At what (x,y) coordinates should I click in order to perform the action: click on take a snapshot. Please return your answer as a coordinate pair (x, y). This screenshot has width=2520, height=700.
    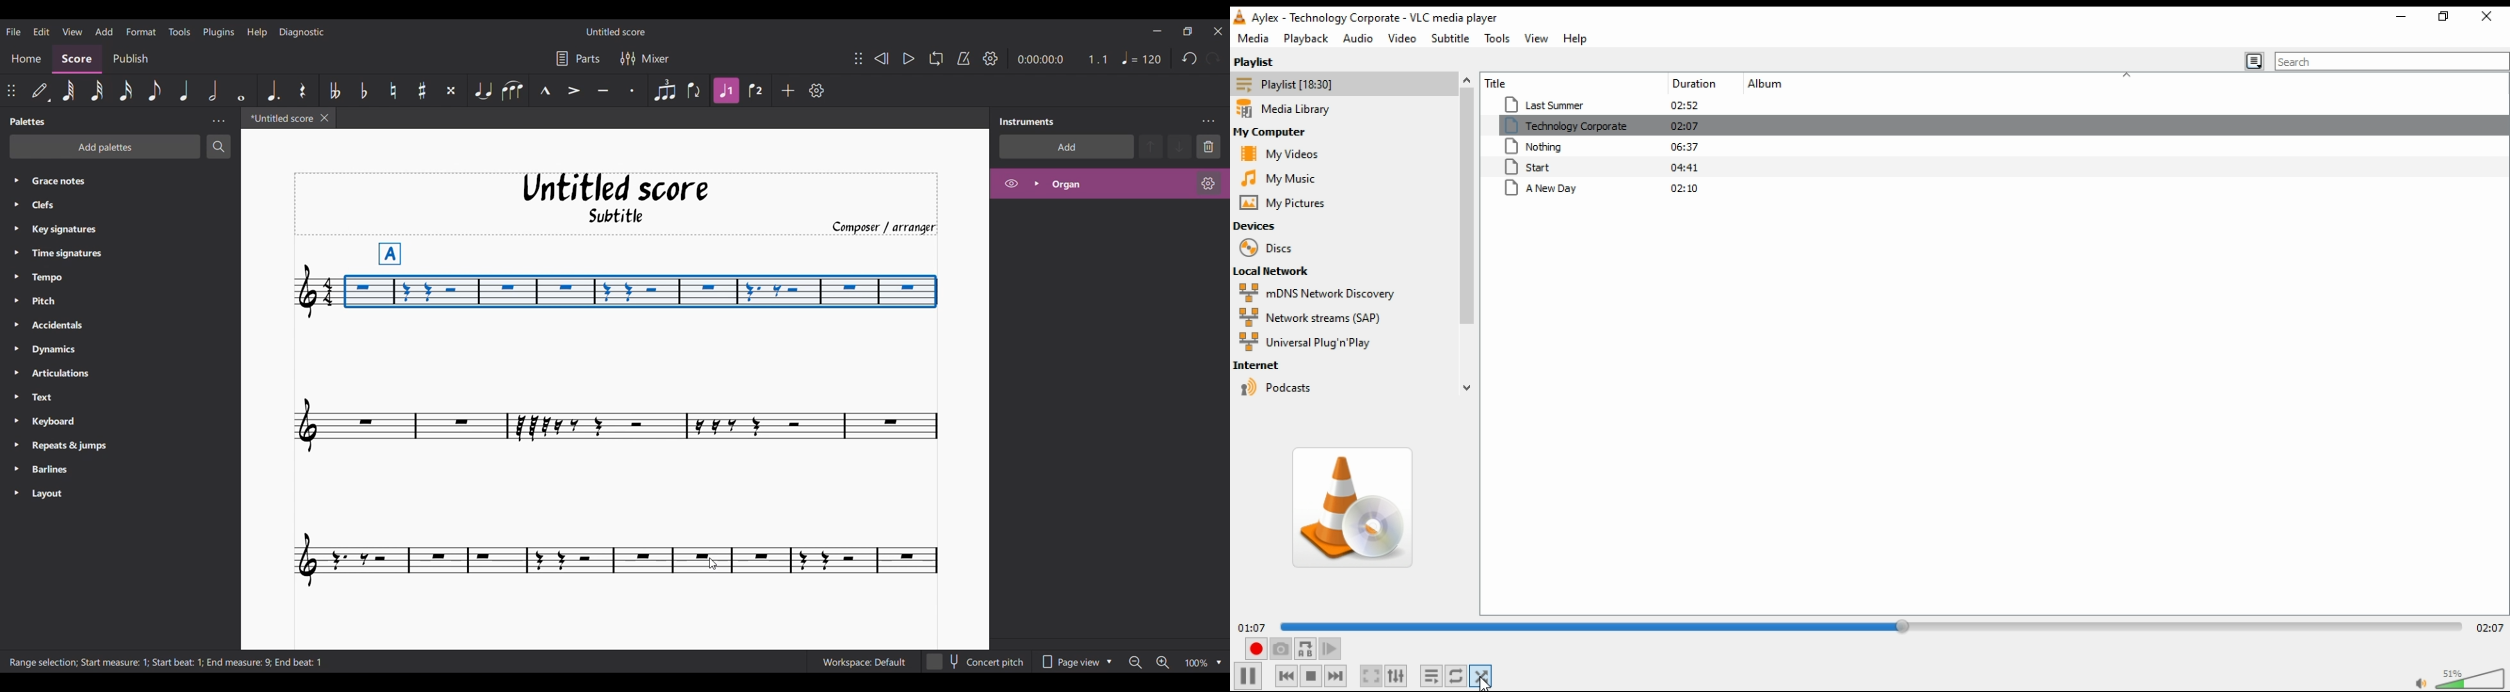
    Looking at the image, I should click on (1281, 648).